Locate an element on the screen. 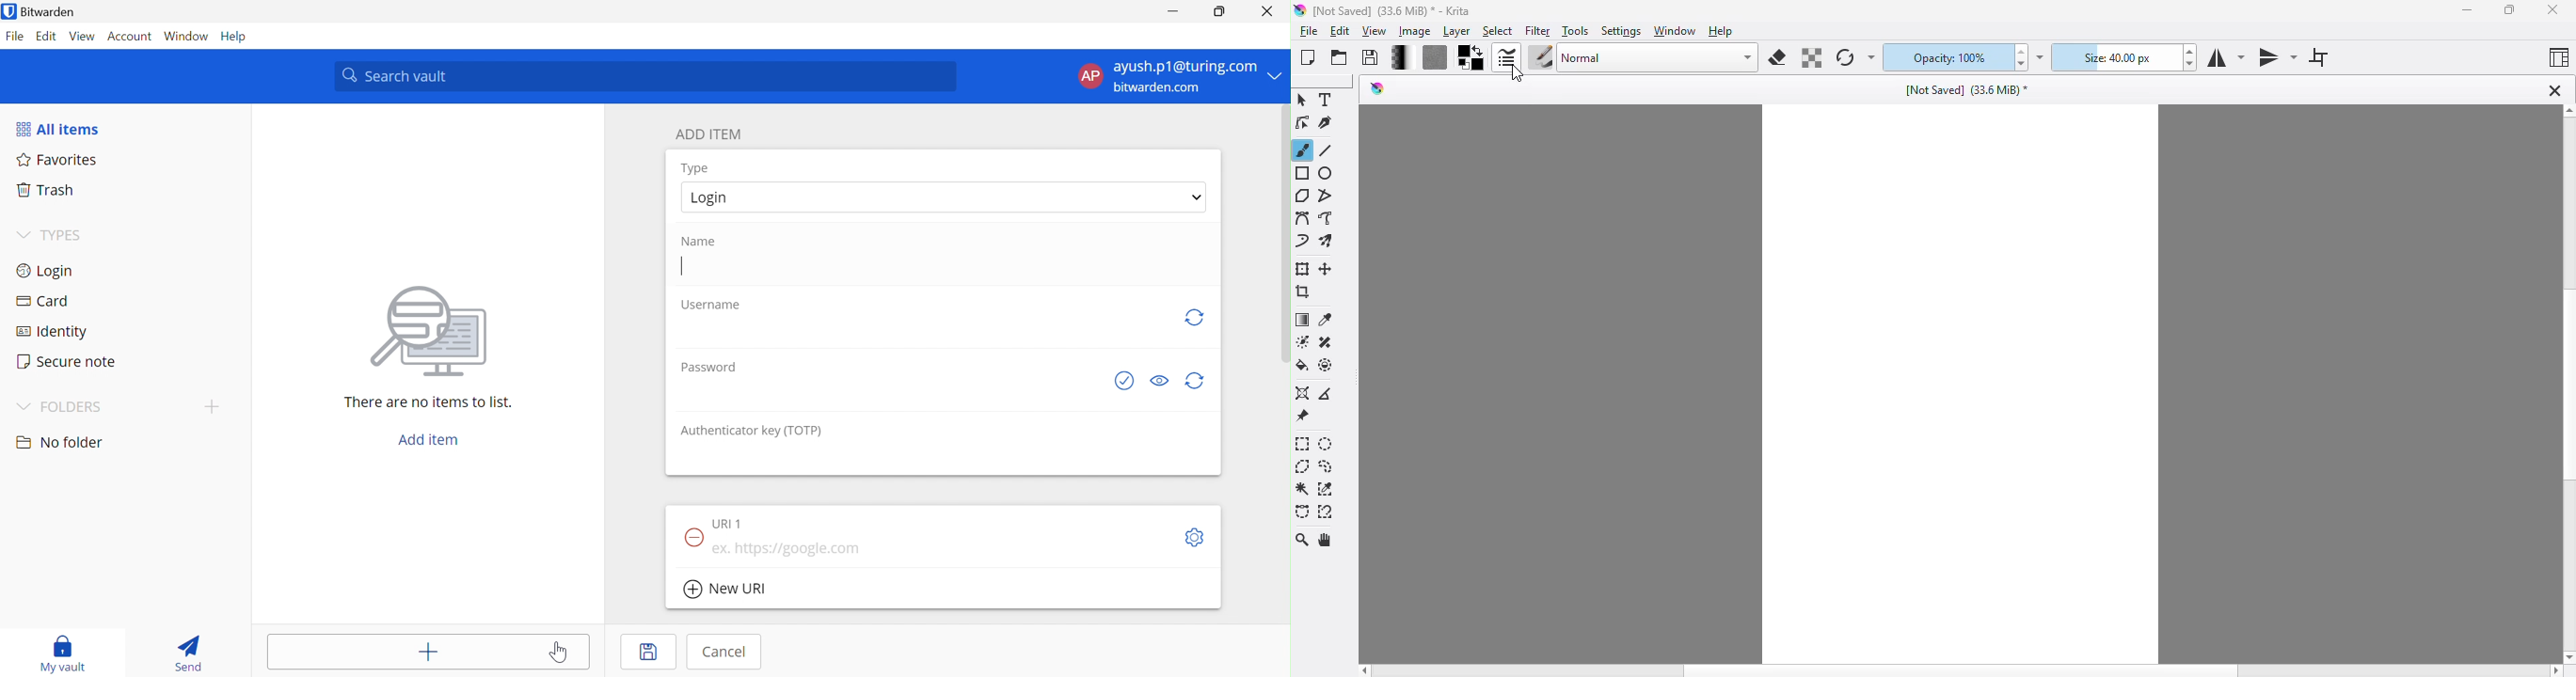  Generate password is located at coordinates (1194, 381).